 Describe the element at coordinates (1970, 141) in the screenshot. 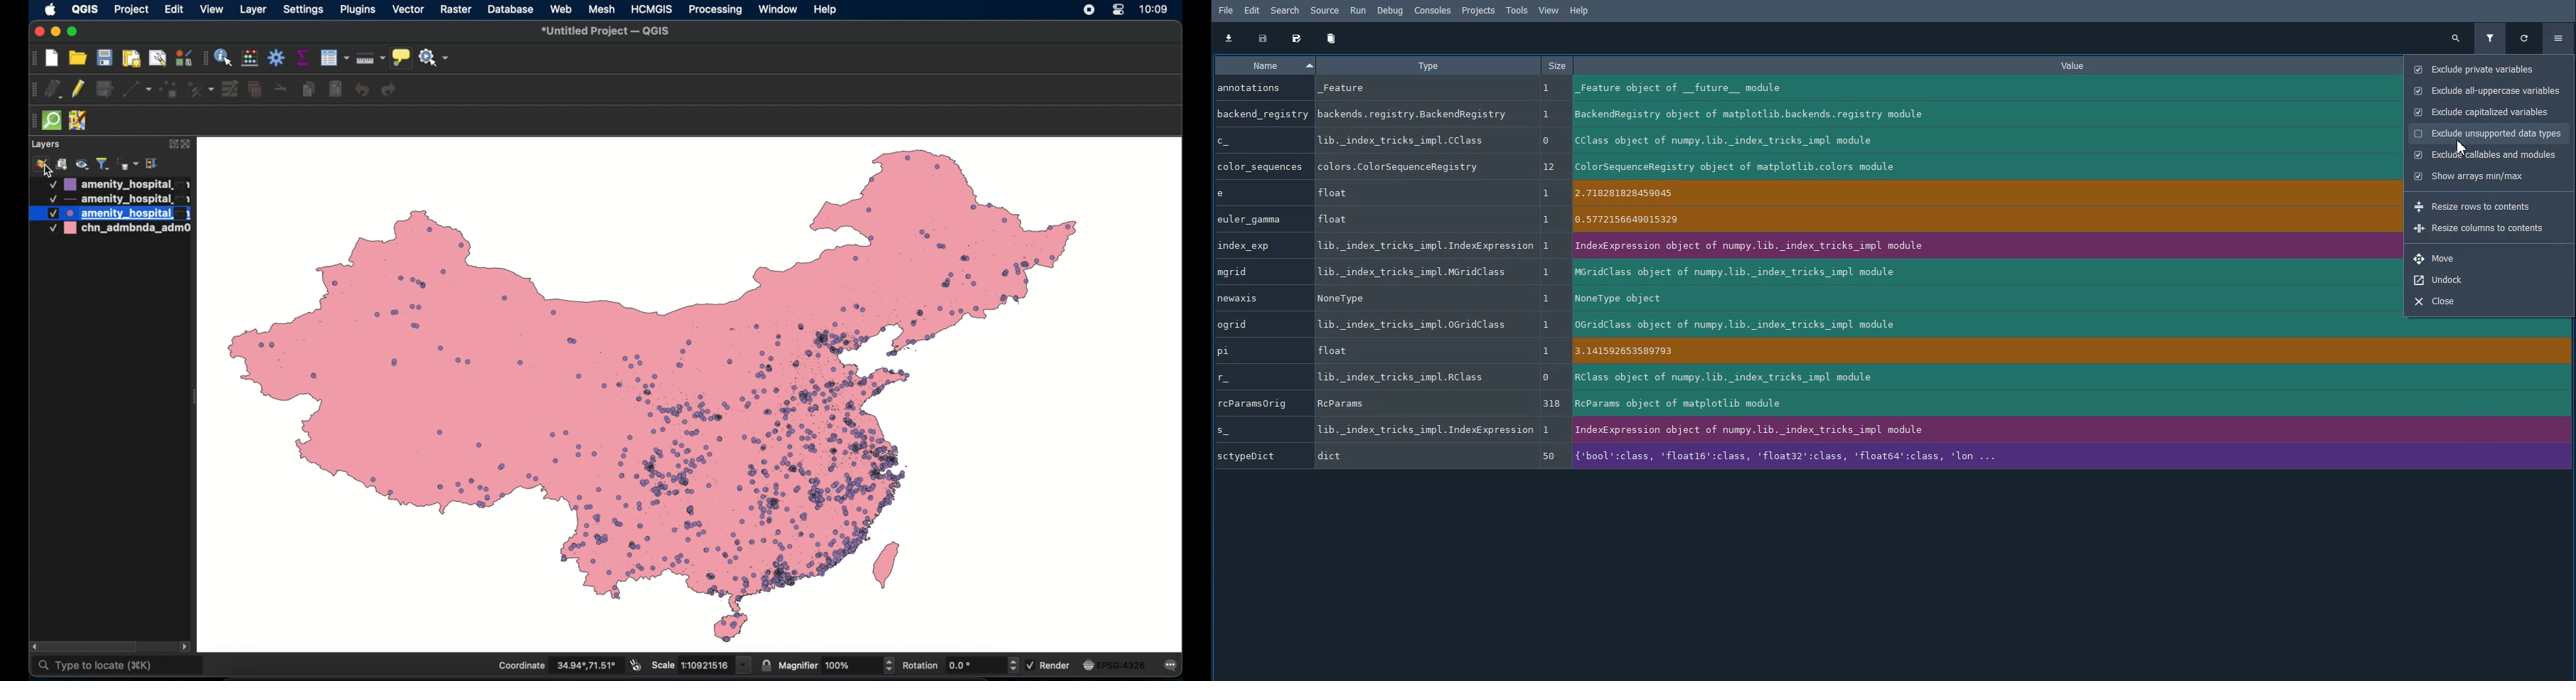

I see `Cclass object of numpy.lib._index_tricks_impl module` at that location.